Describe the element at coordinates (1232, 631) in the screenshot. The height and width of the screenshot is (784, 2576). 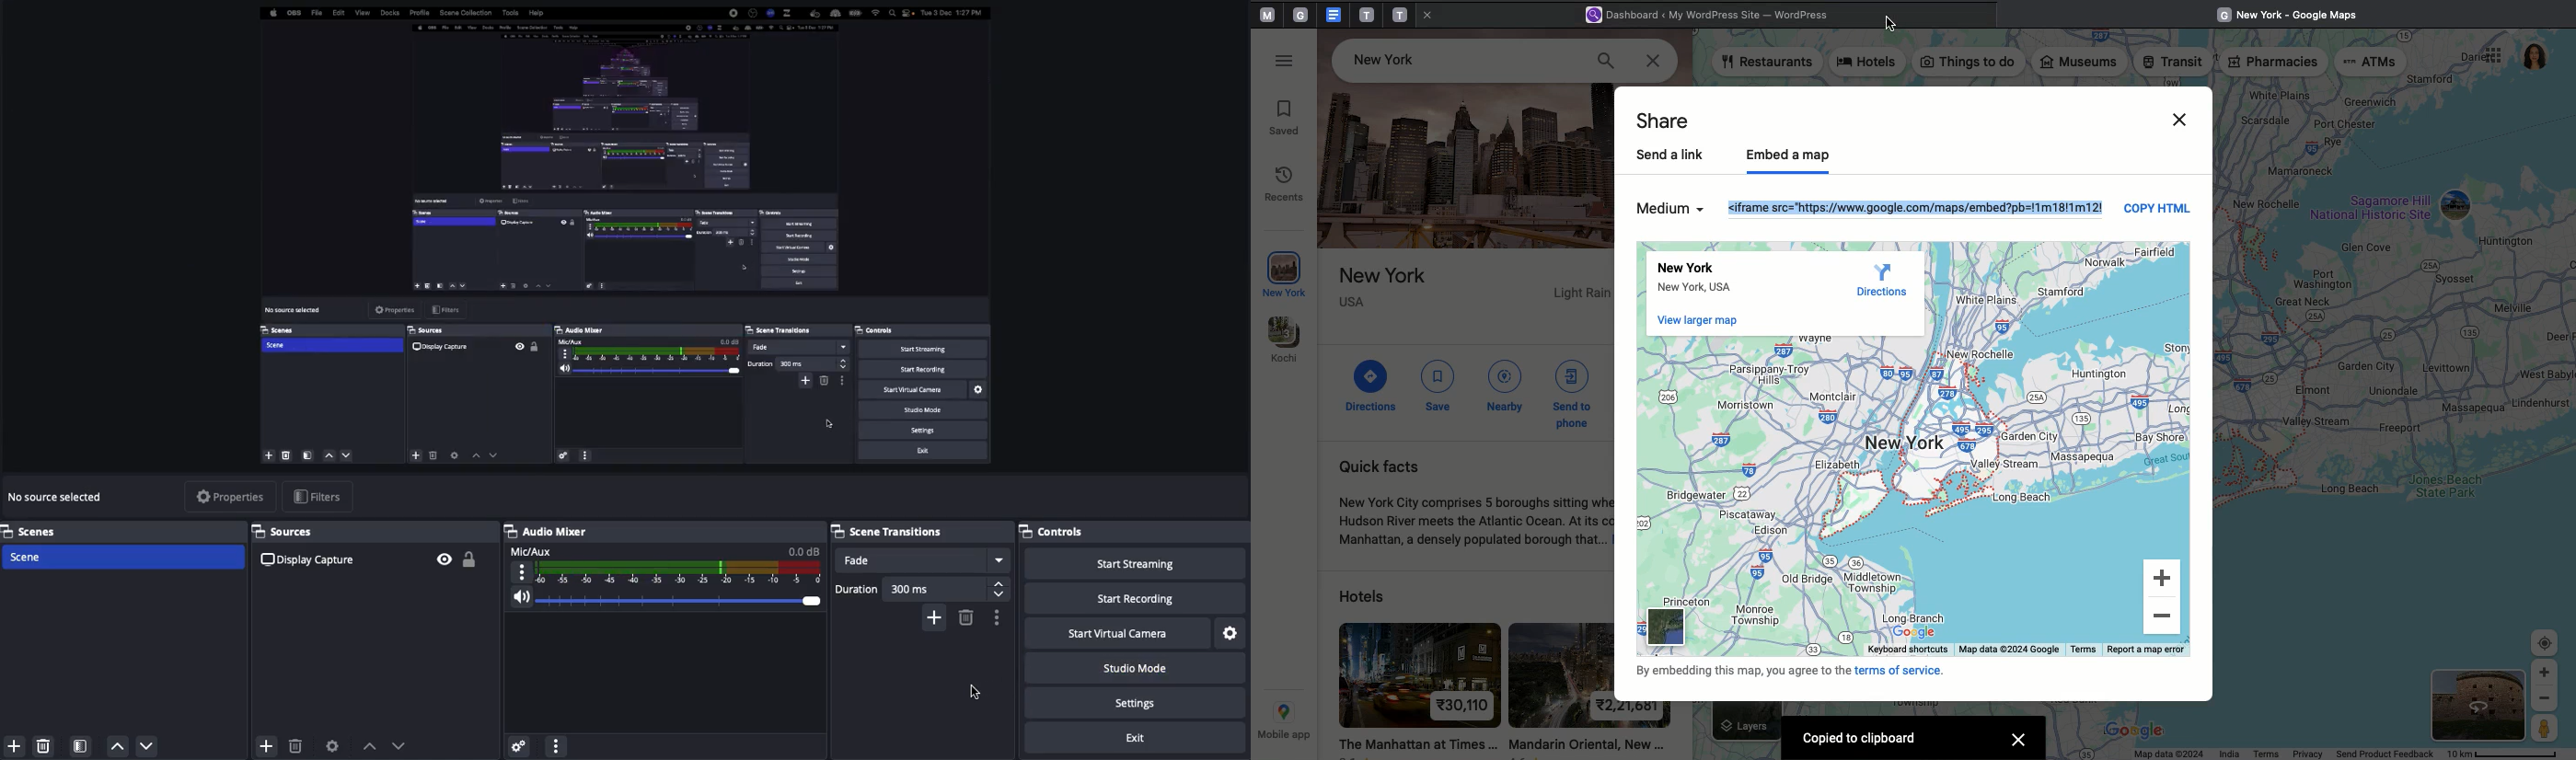
I see `Settings` at that location.